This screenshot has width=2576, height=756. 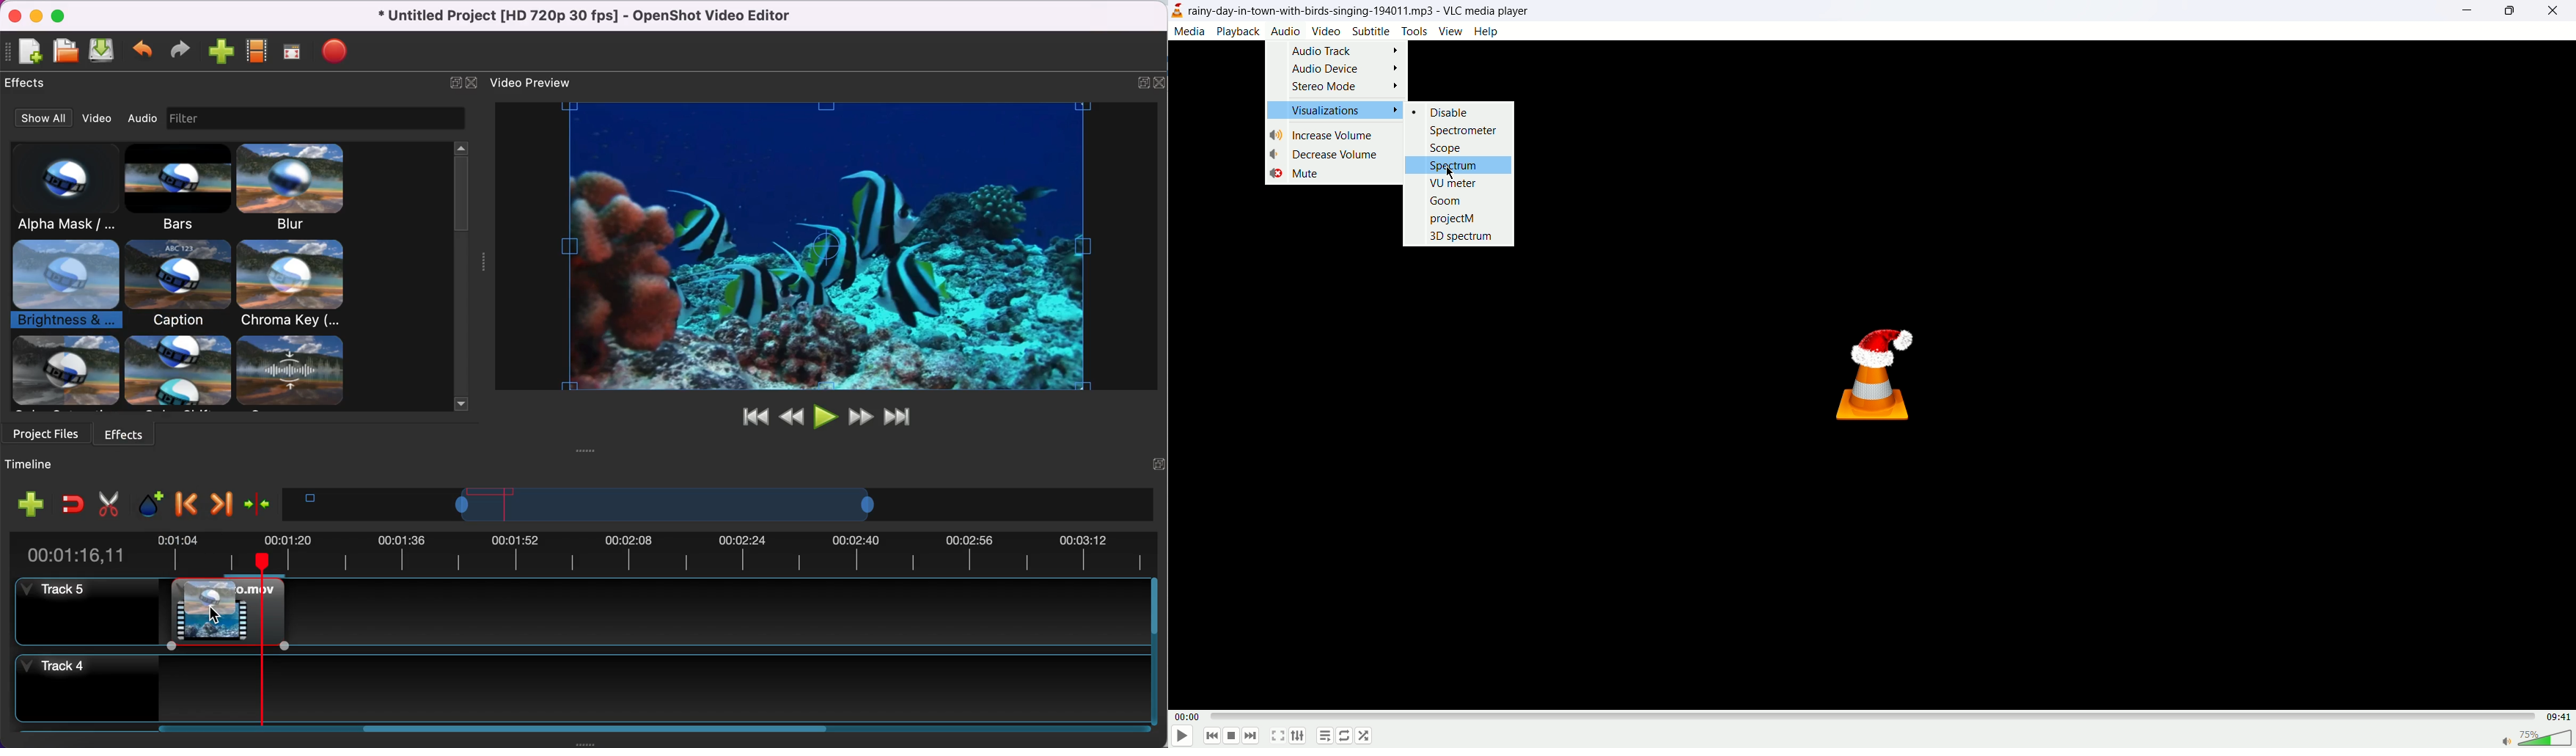 What do you see at coordinates (64, 49) in the screenshot?
I see `open file` at bounding box center [64, 49].